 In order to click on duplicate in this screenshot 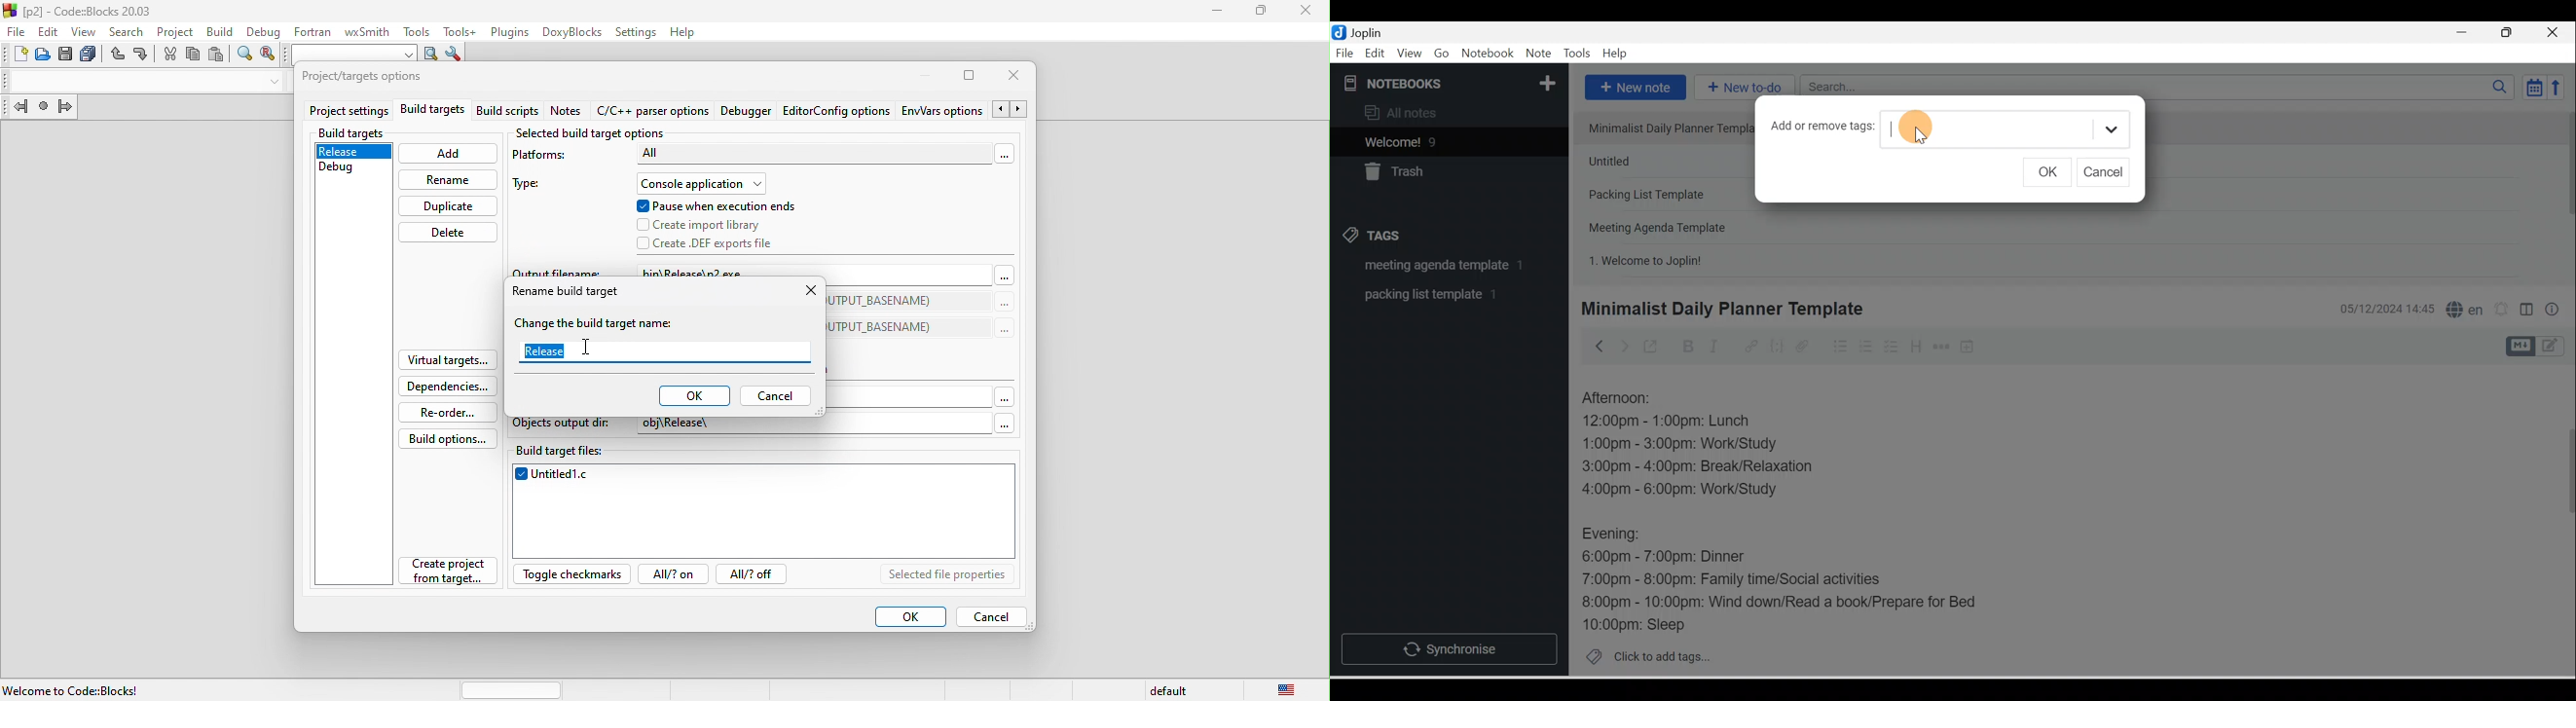, I will do `click(449, 205)`.